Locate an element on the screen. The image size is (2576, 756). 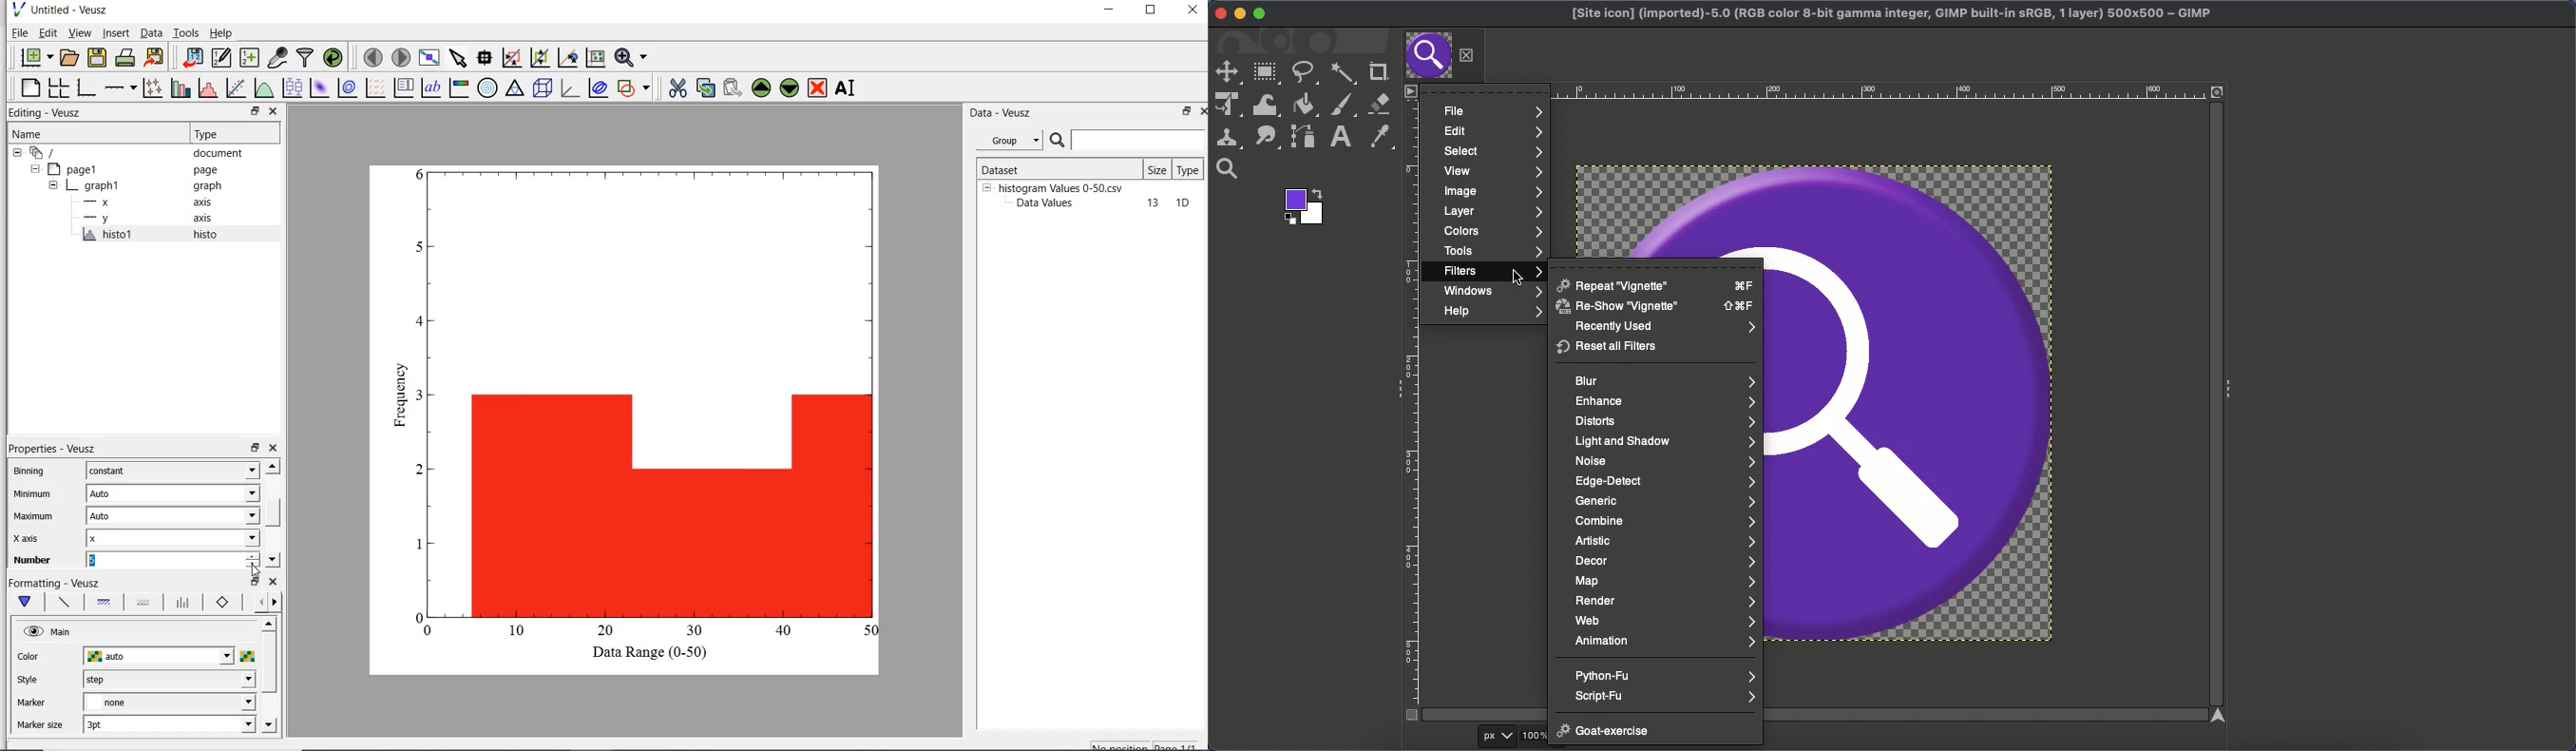
Close is located at coordinates (1216, 13).